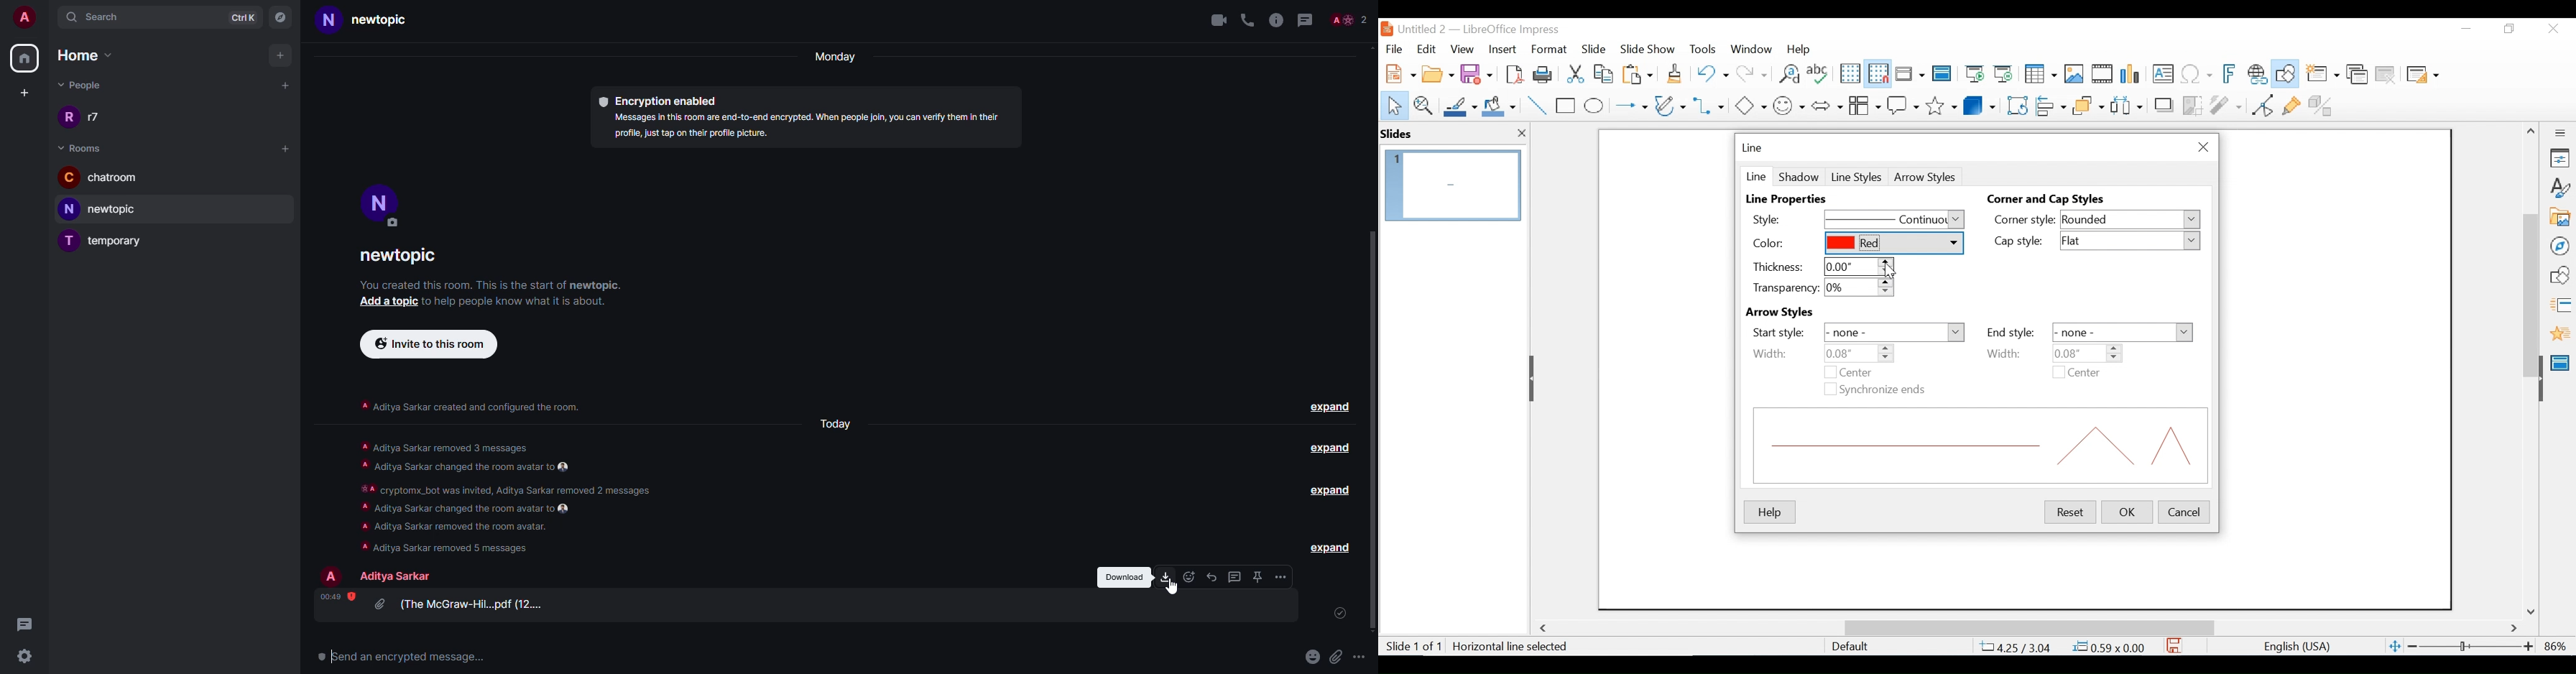 The image size is (2576, 700). I want to click on Properties, so click(2560, 158).